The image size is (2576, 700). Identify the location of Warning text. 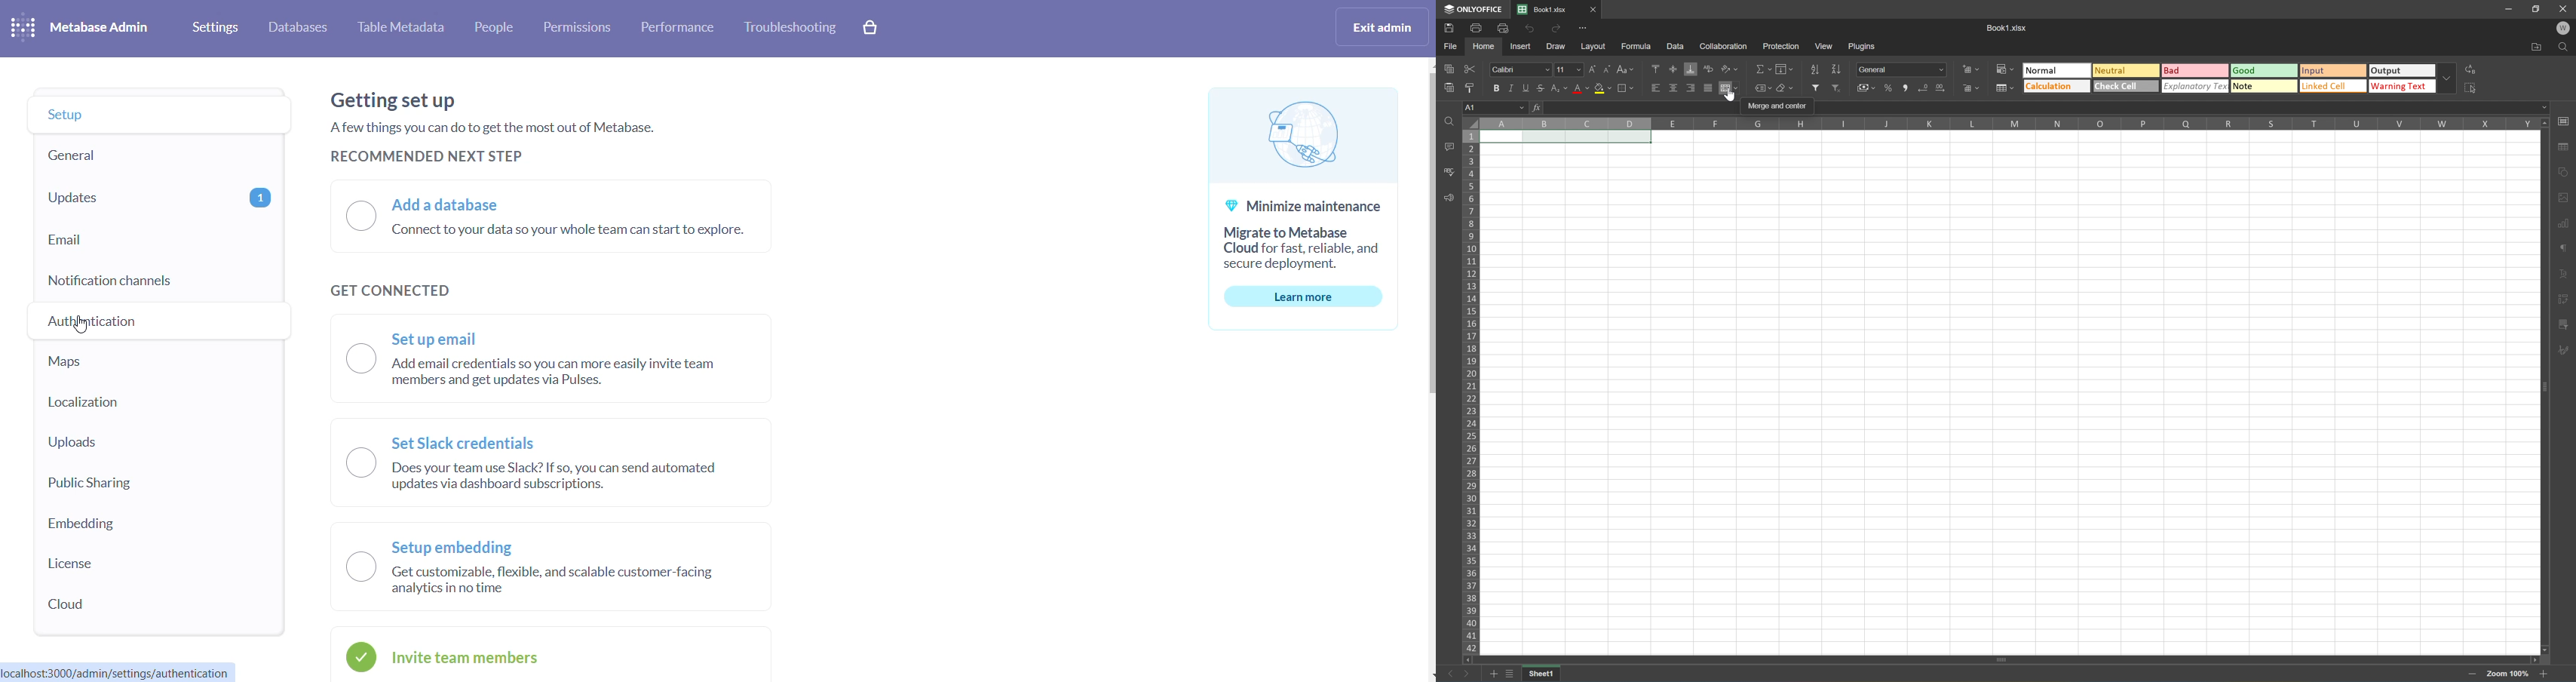
(2405, 86).